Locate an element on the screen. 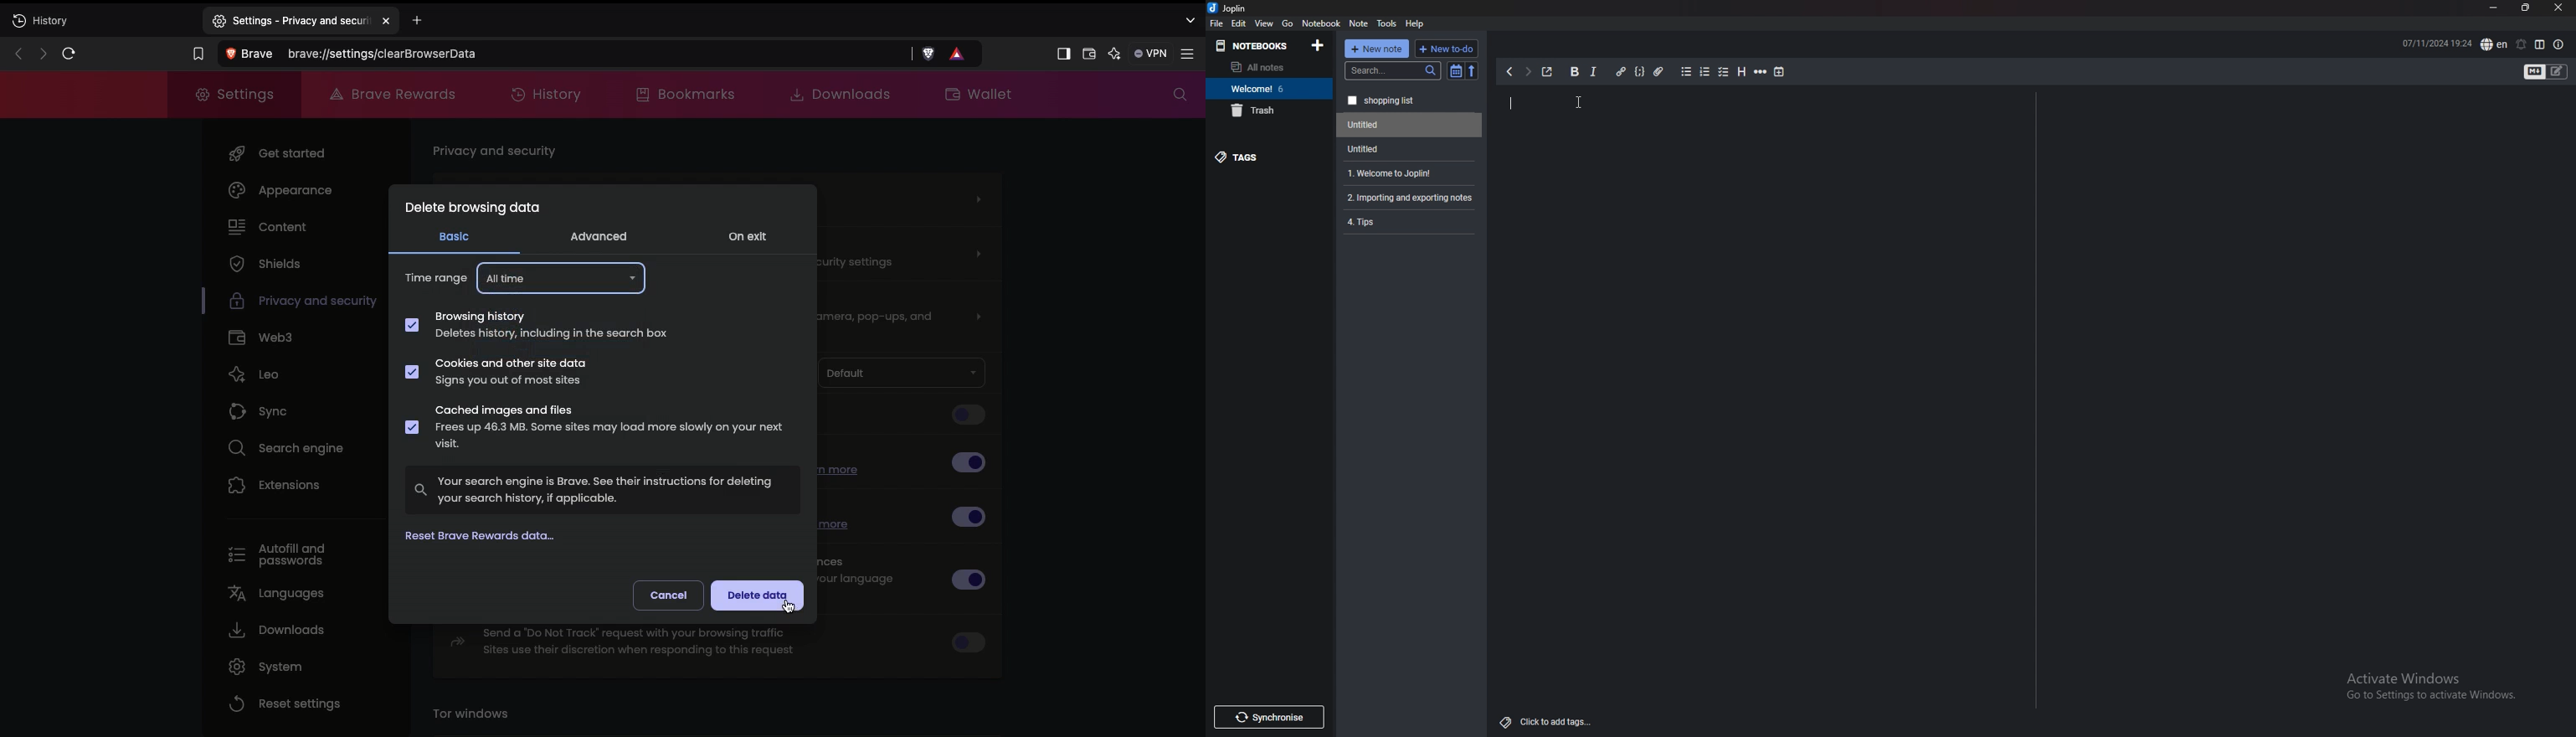  Brave rewards is located at coordinates (391, 93).